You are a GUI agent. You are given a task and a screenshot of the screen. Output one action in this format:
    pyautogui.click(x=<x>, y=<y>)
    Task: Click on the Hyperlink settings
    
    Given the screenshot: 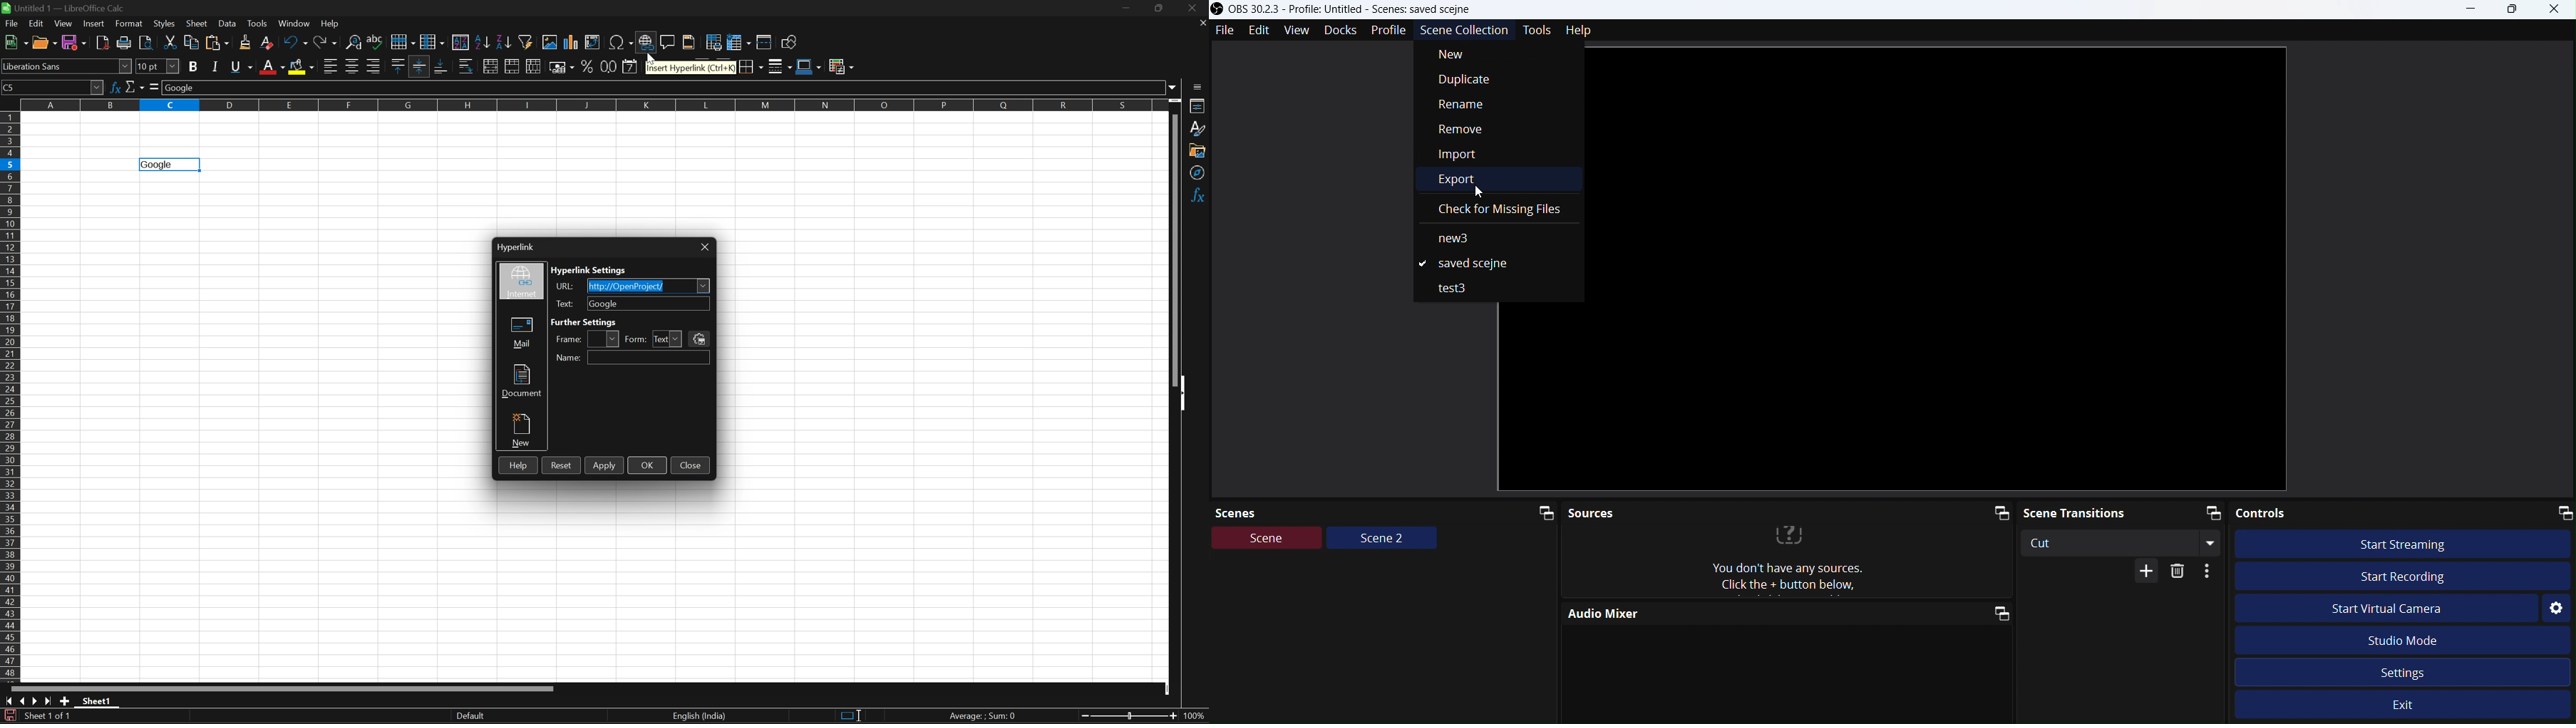 What is the action you would take?
    pyautogui.click(x=589, y=271)
    